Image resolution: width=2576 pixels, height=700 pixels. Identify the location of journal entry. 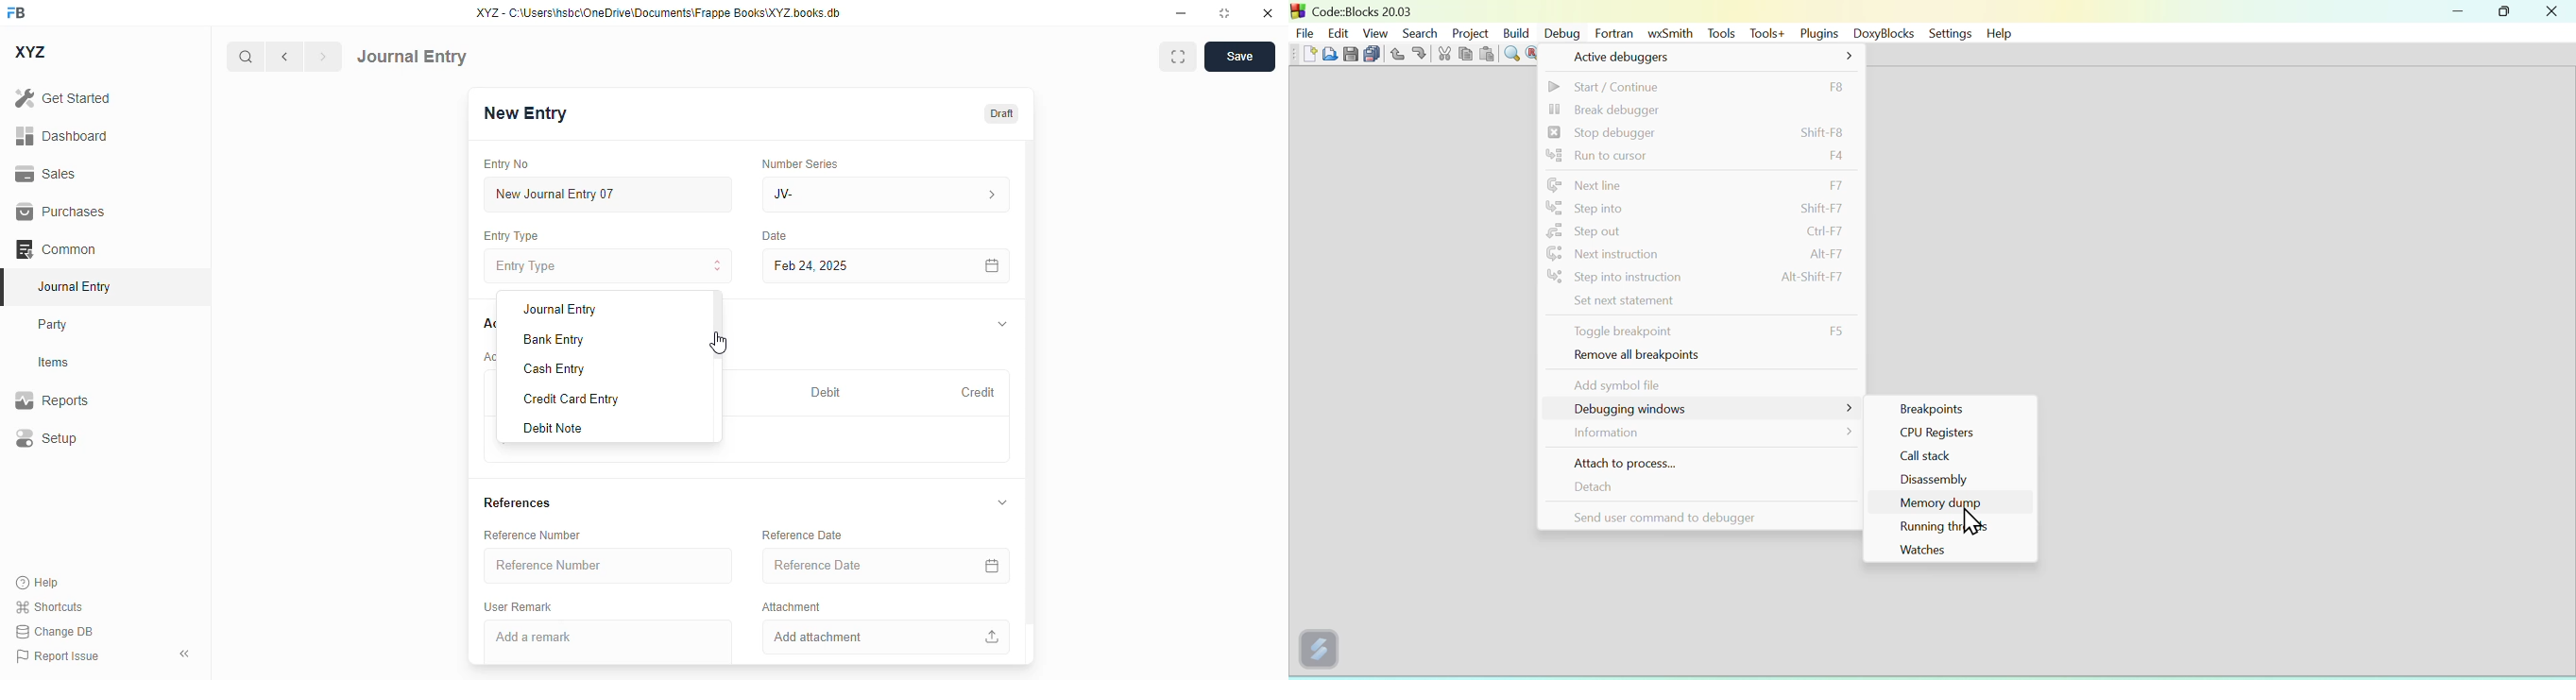
(559, 310).